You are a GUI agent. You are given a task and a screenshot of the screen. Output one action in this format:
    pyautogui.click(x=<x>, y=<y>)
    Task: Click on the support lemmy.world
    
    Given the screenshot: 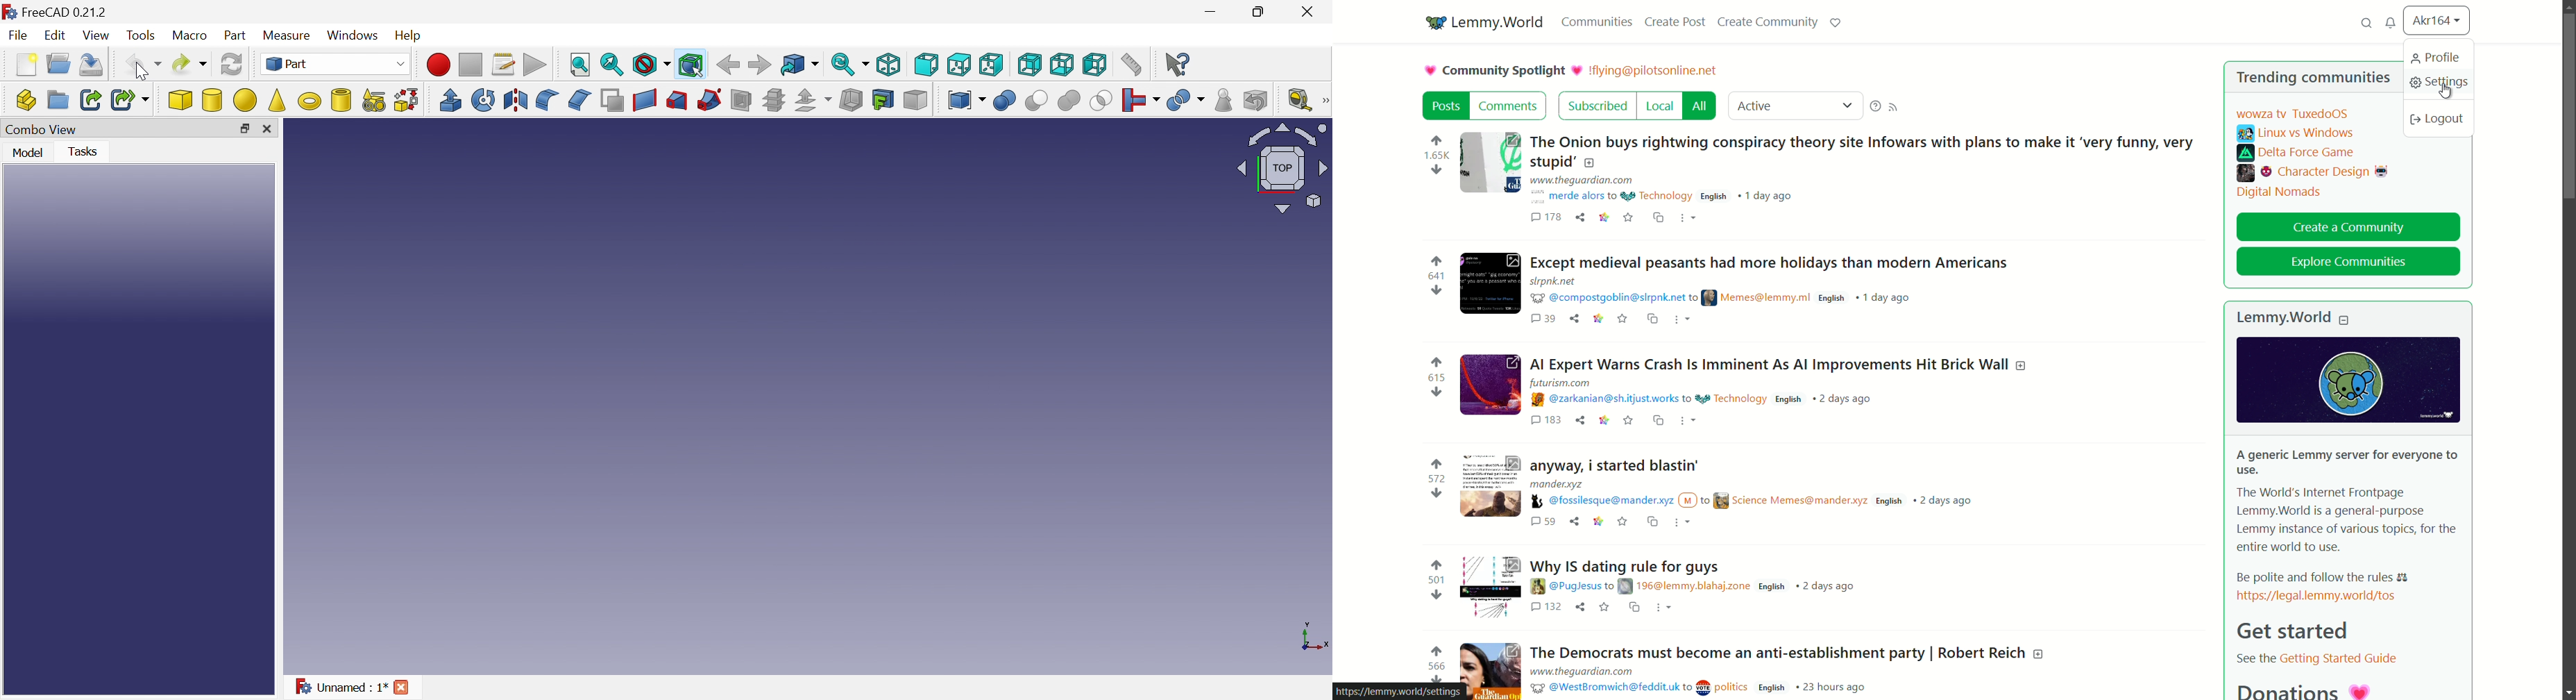 What is the action you would take?
    pyautogui.click(x=1836, y=23)
    